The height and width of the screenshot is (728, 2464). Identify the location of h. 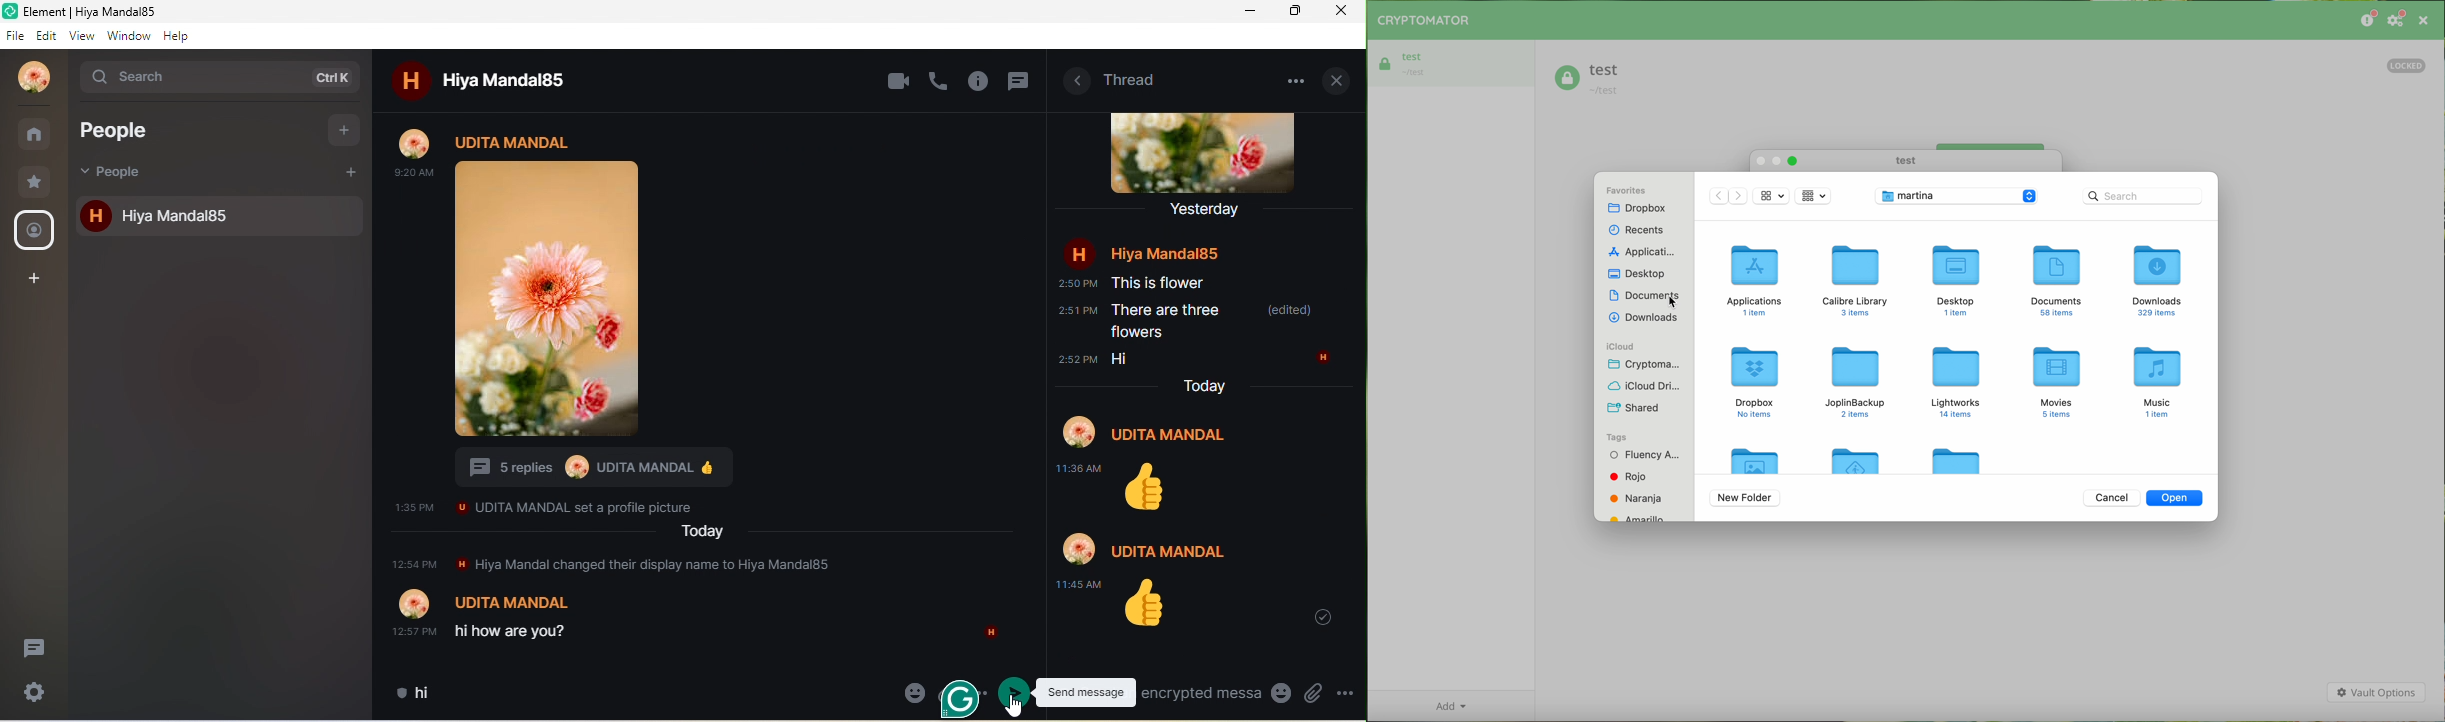
(93, 216).